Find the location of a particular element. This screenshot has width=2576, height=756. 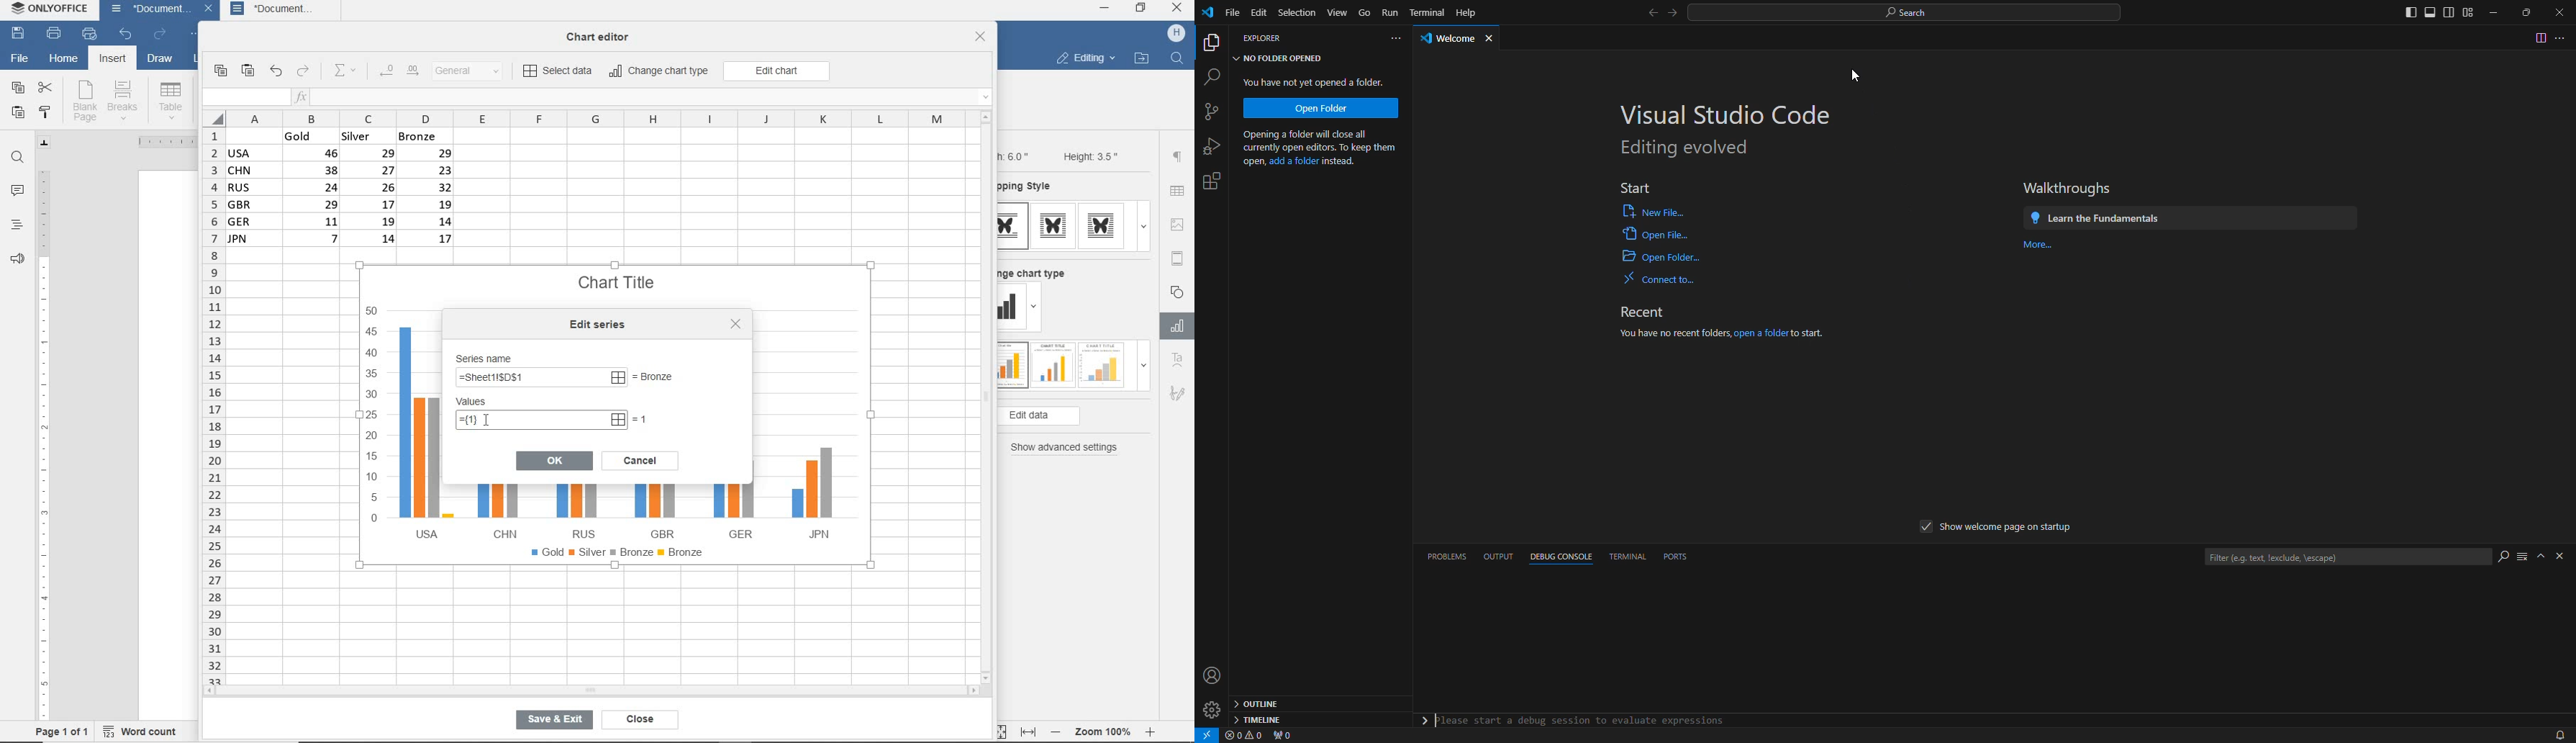

find is located at coordinates (18, 157).